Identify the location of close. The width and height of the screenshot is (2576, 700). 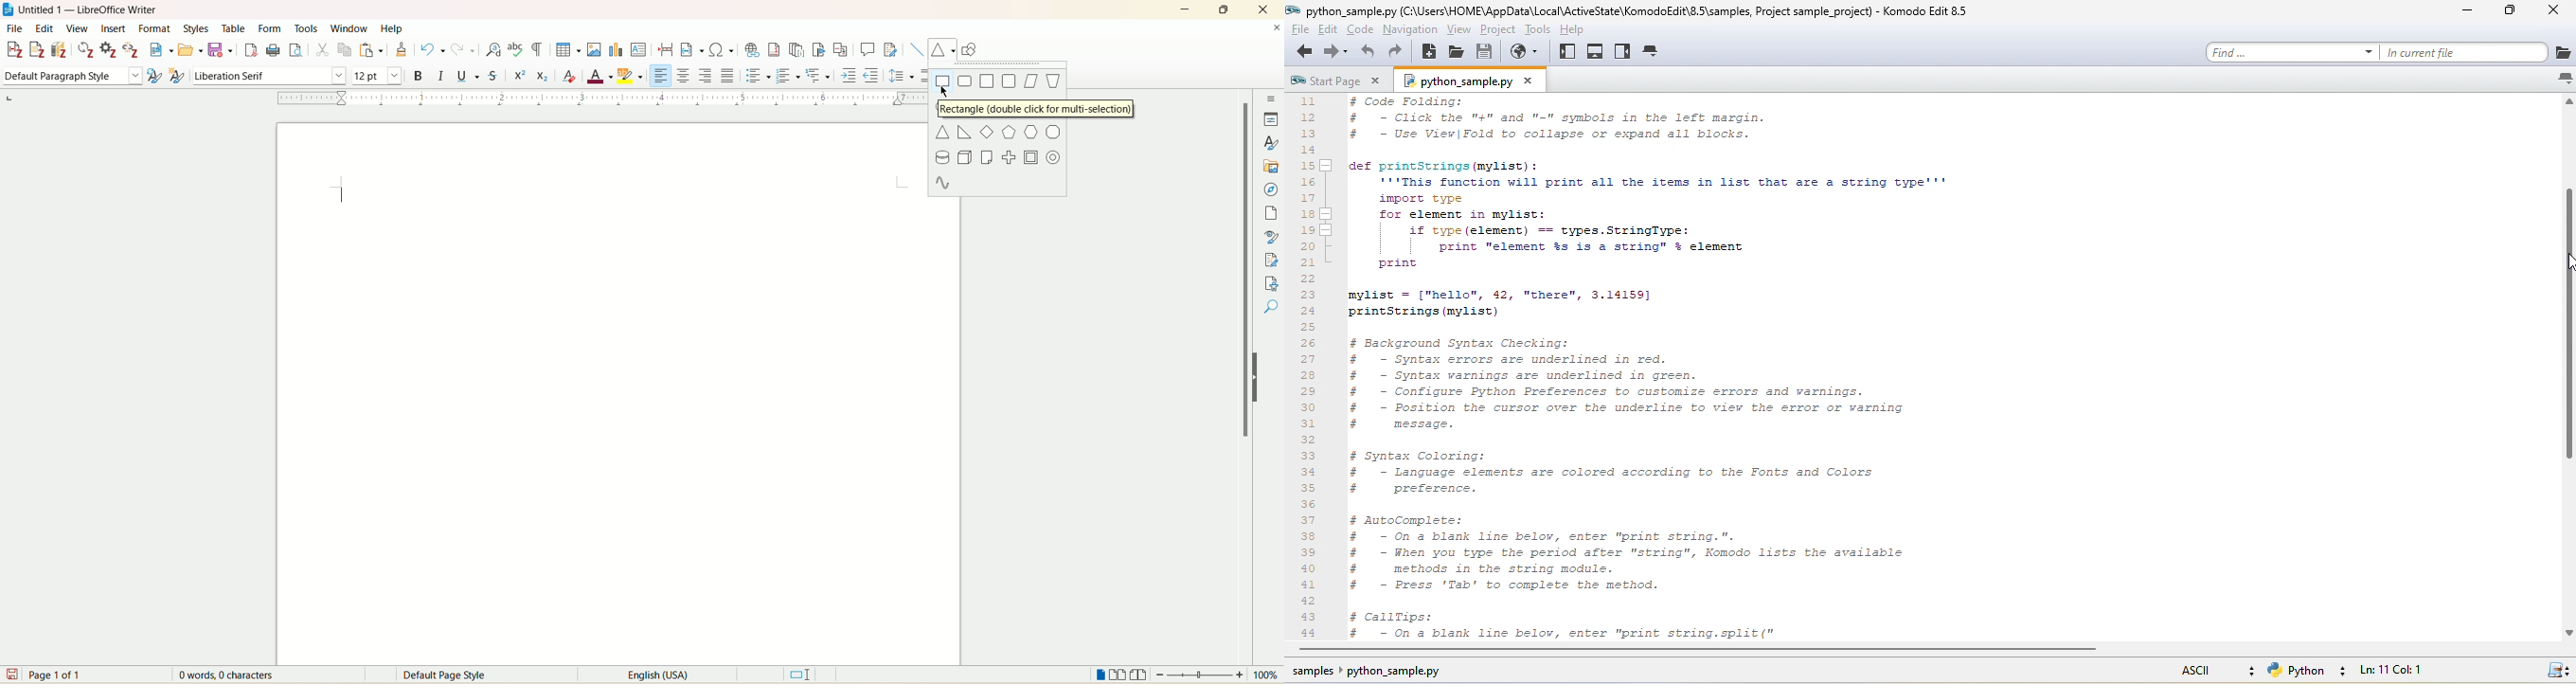
(1262, 10).